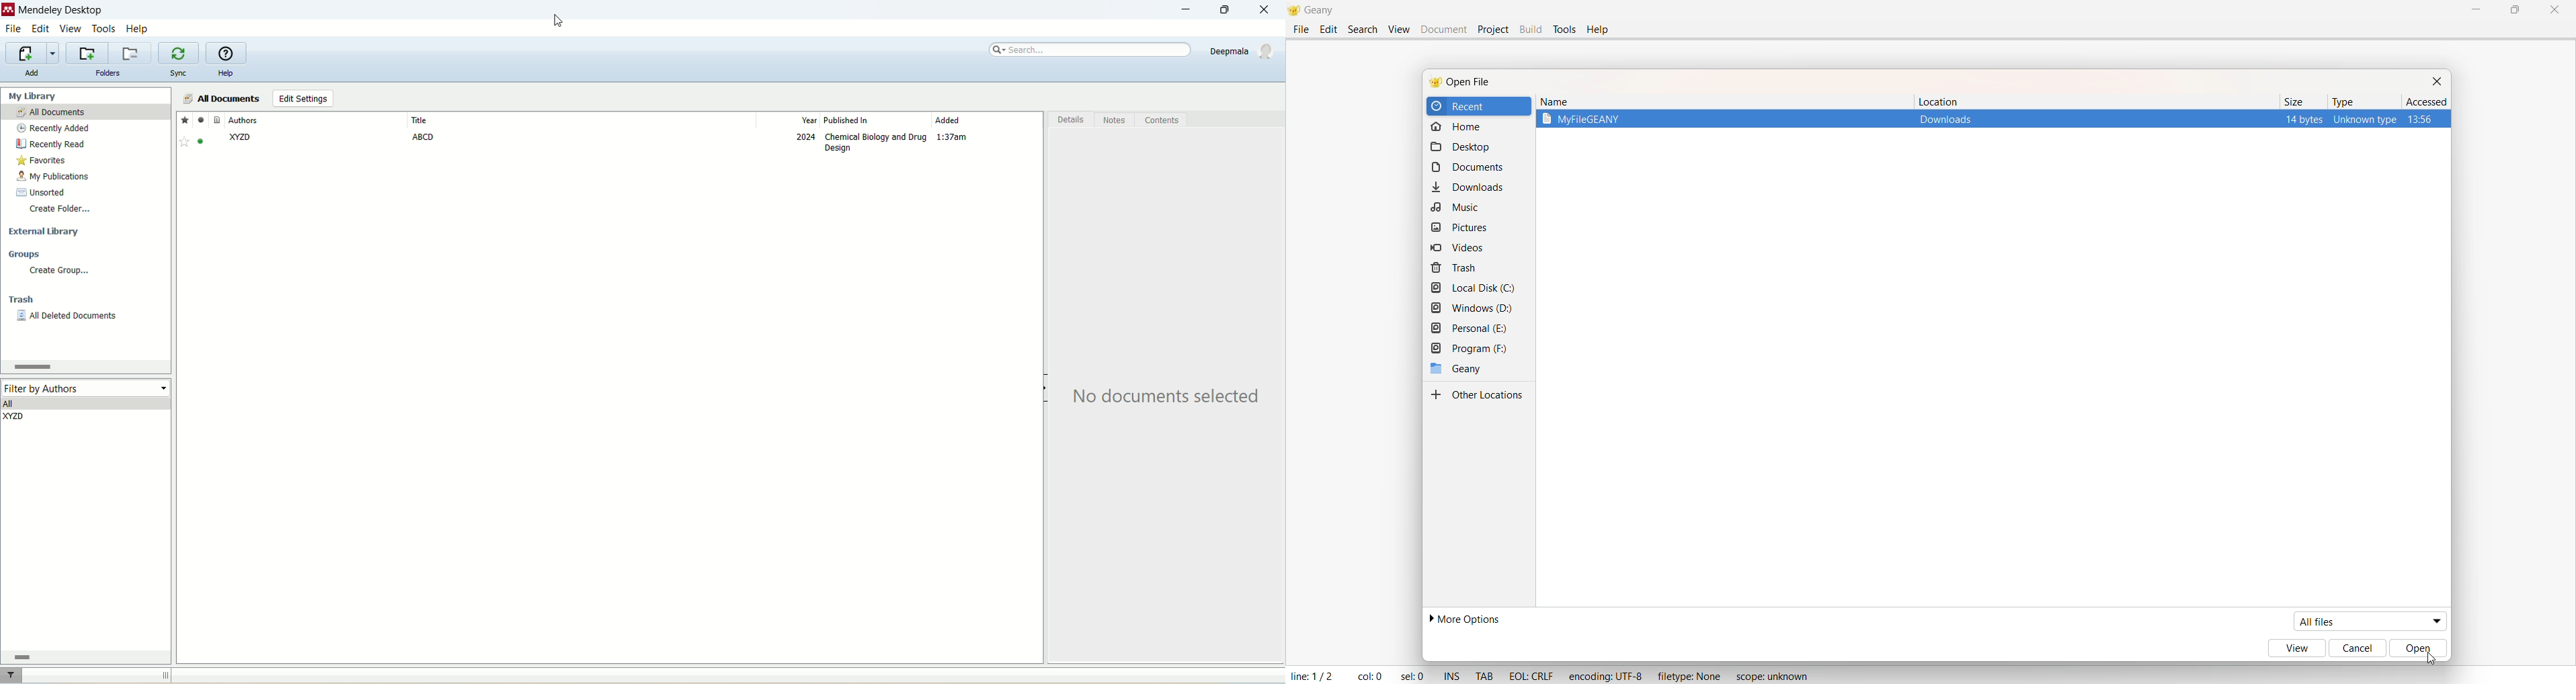 The width and height of the screenshot is (2576, 700). Describe the element at coordinates (39, 193) in the screenshot. I see `unsorted` at that location.